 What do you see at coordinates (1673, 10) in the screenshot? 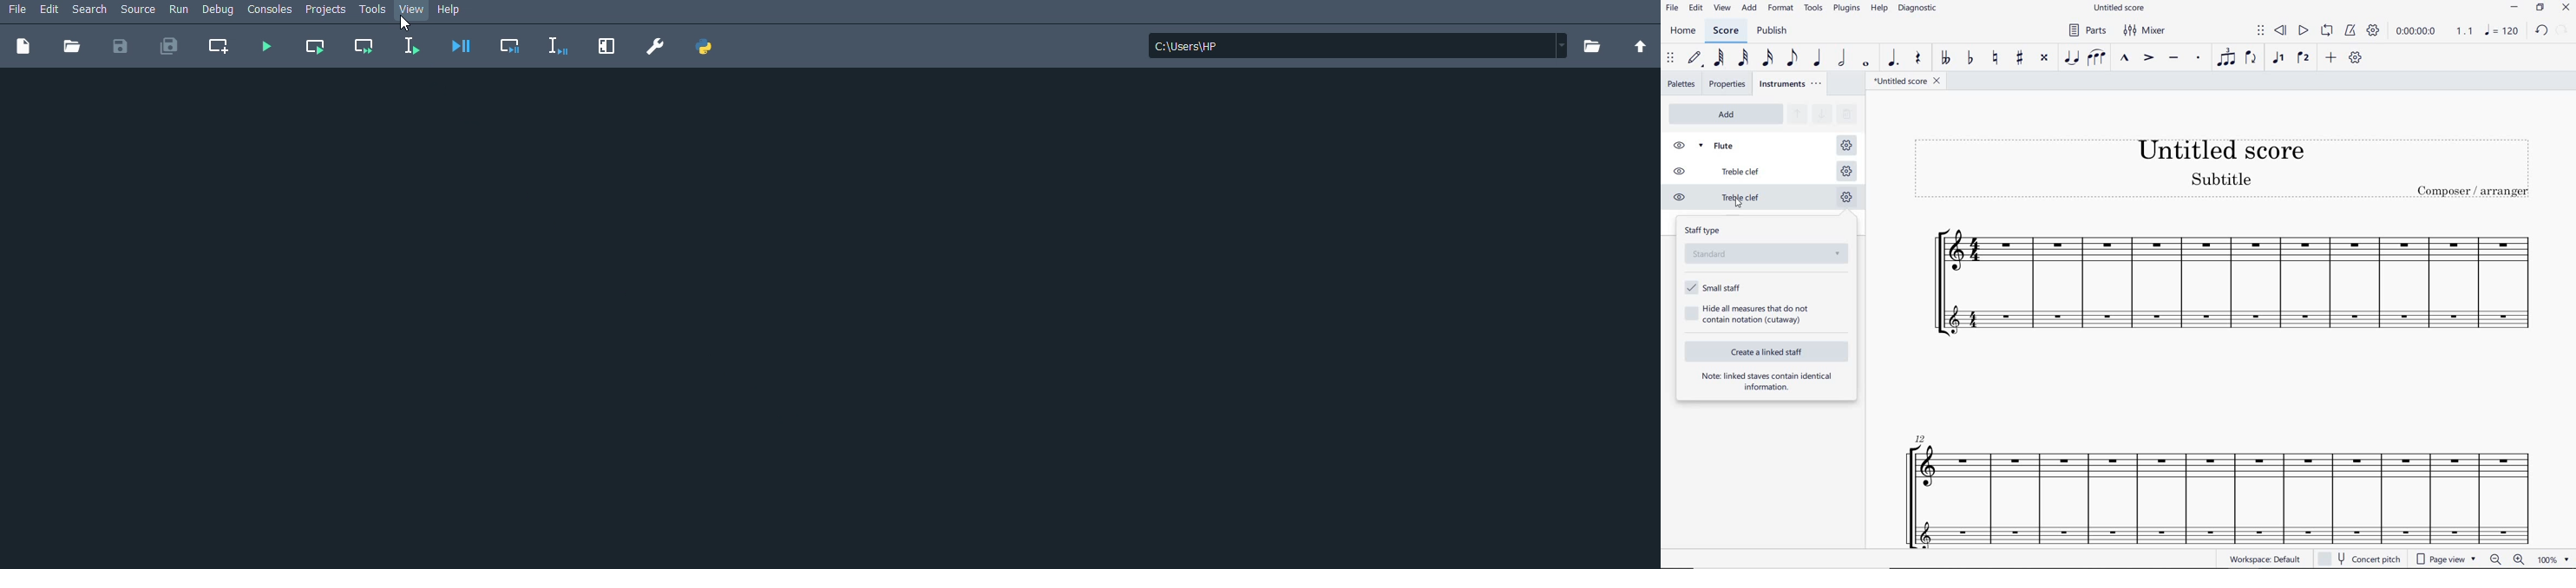
I see `file` at bounding box center [1673, 10].